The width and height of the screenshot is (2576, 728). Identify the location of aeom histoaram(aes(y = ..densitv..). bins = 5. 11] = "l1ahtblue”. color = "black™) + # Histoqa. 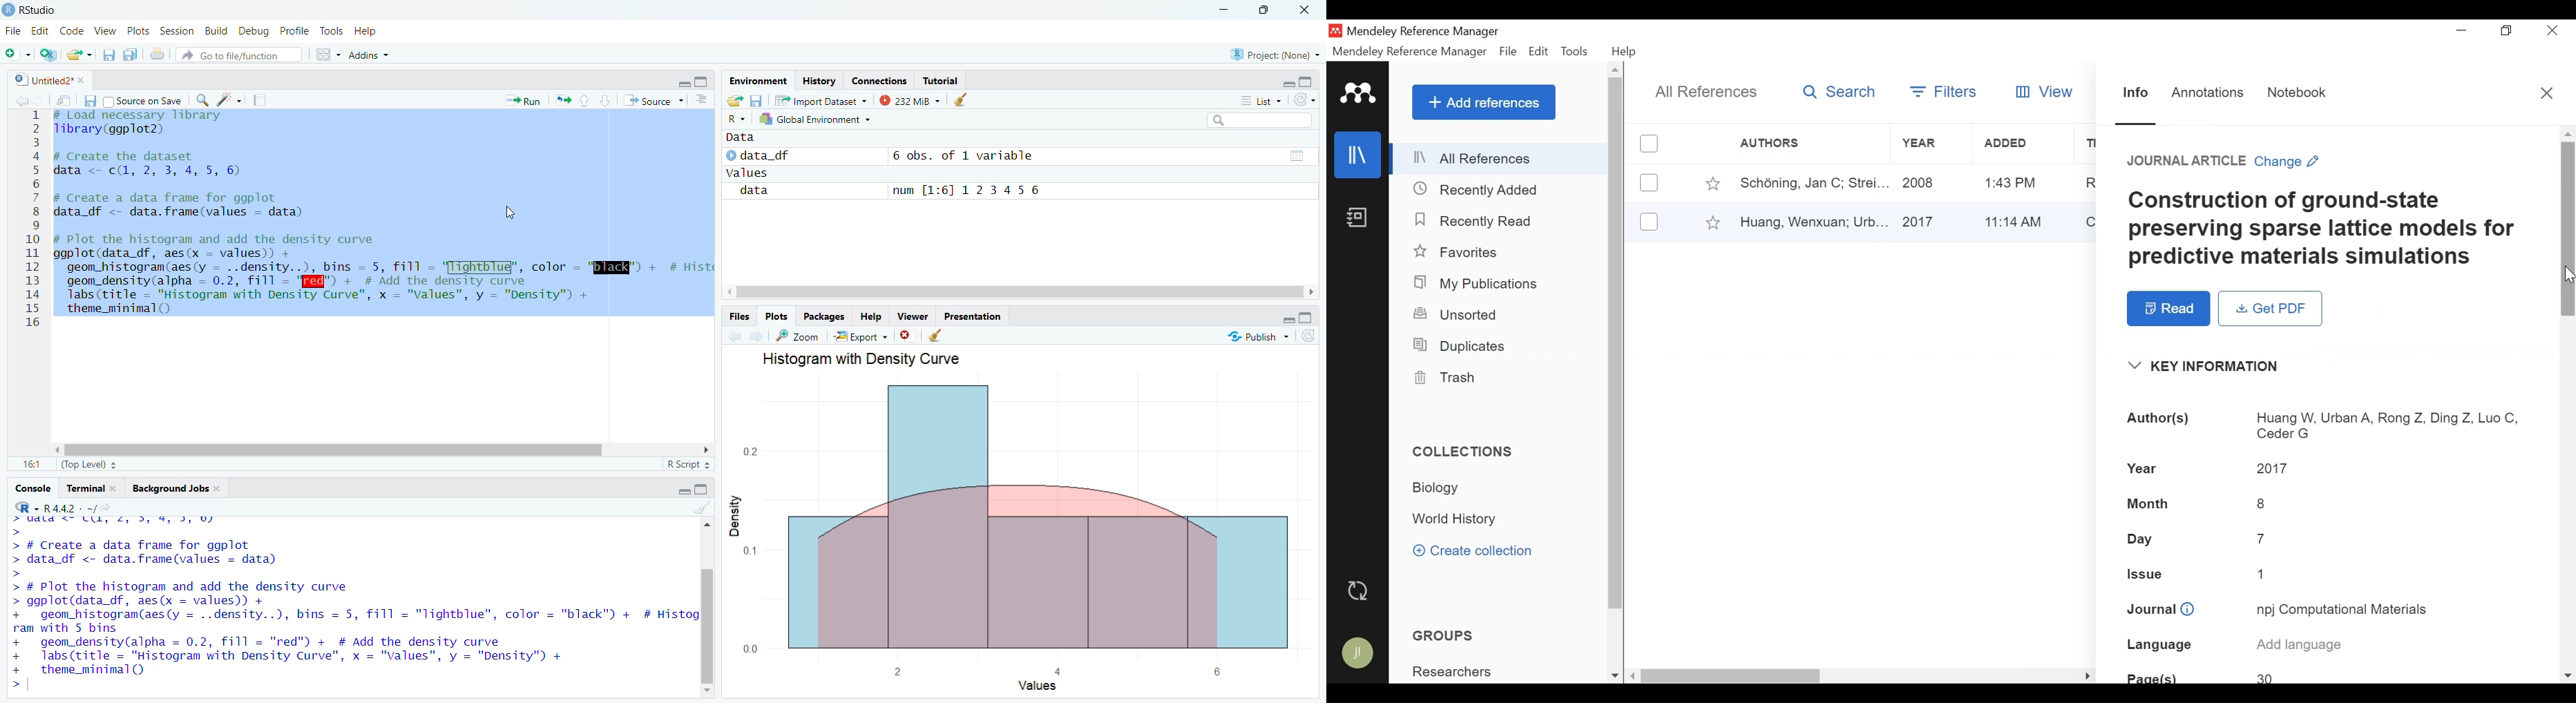
(369, 614).